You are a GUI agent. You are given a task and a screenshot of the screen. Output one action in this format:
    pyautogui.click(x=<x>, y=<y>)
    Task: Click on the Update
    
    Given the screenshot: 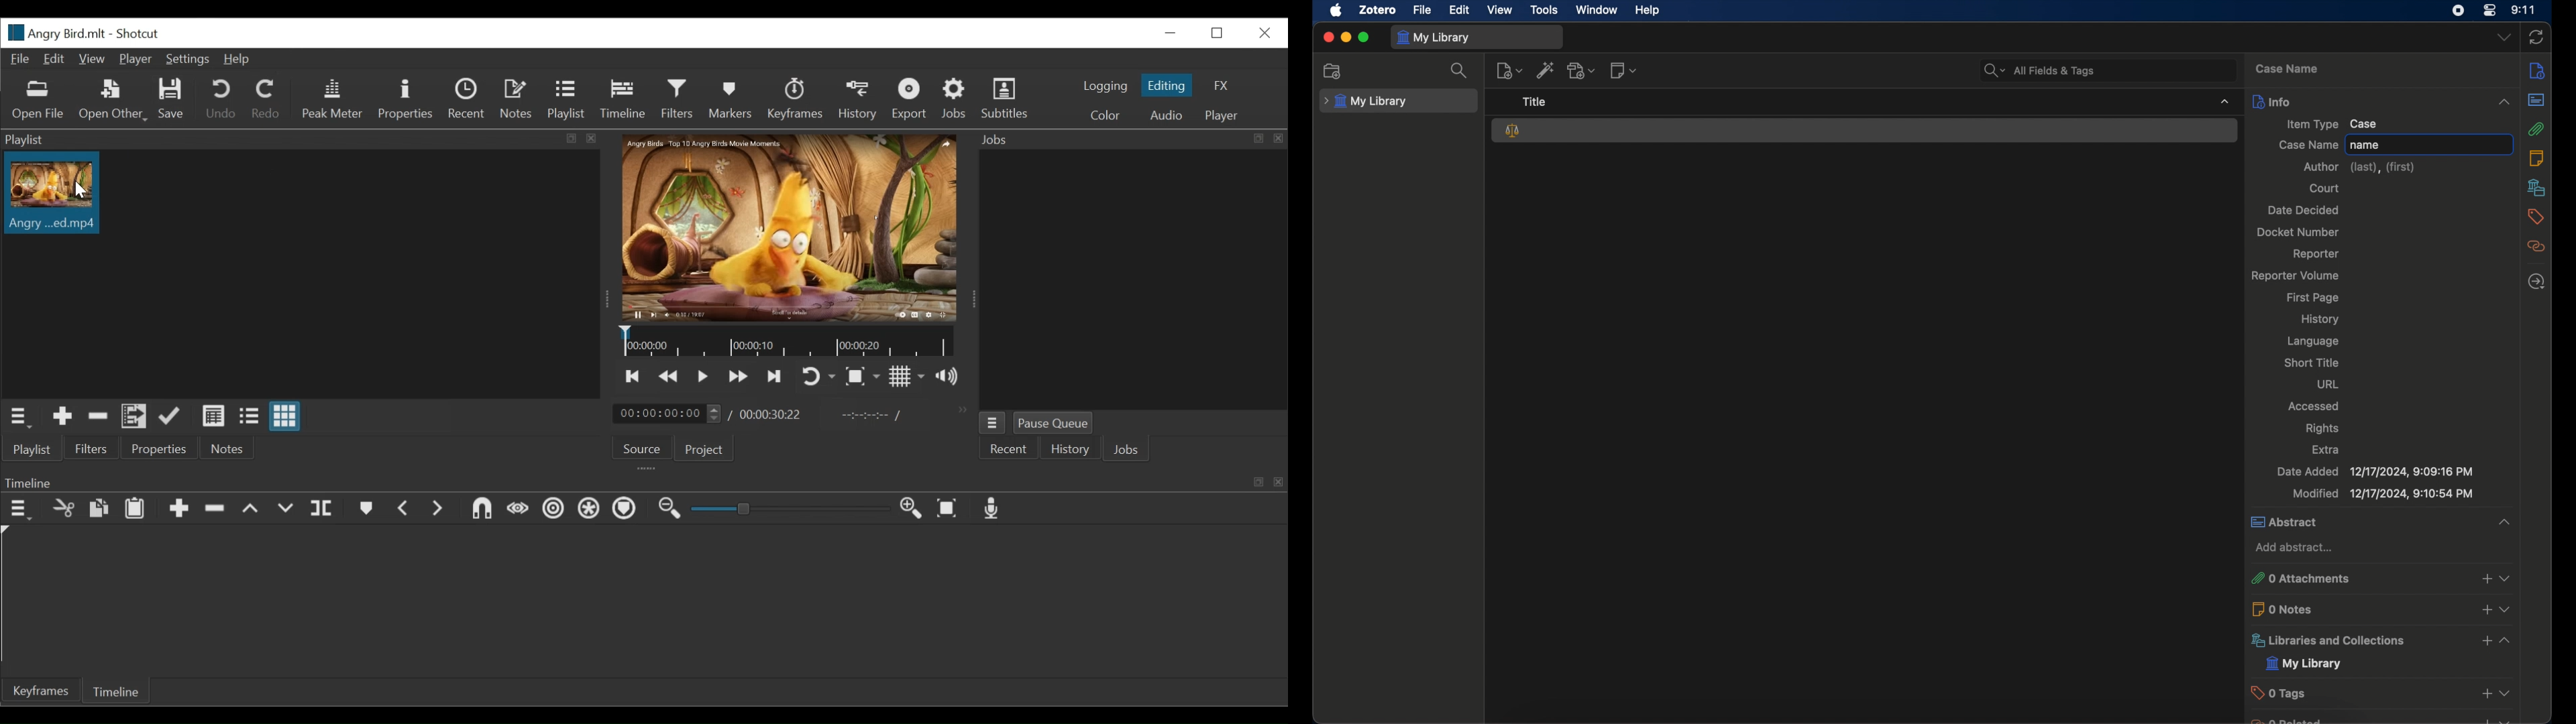 What is the action you would take?
    pyautogui.click(x=170, y=416)
    